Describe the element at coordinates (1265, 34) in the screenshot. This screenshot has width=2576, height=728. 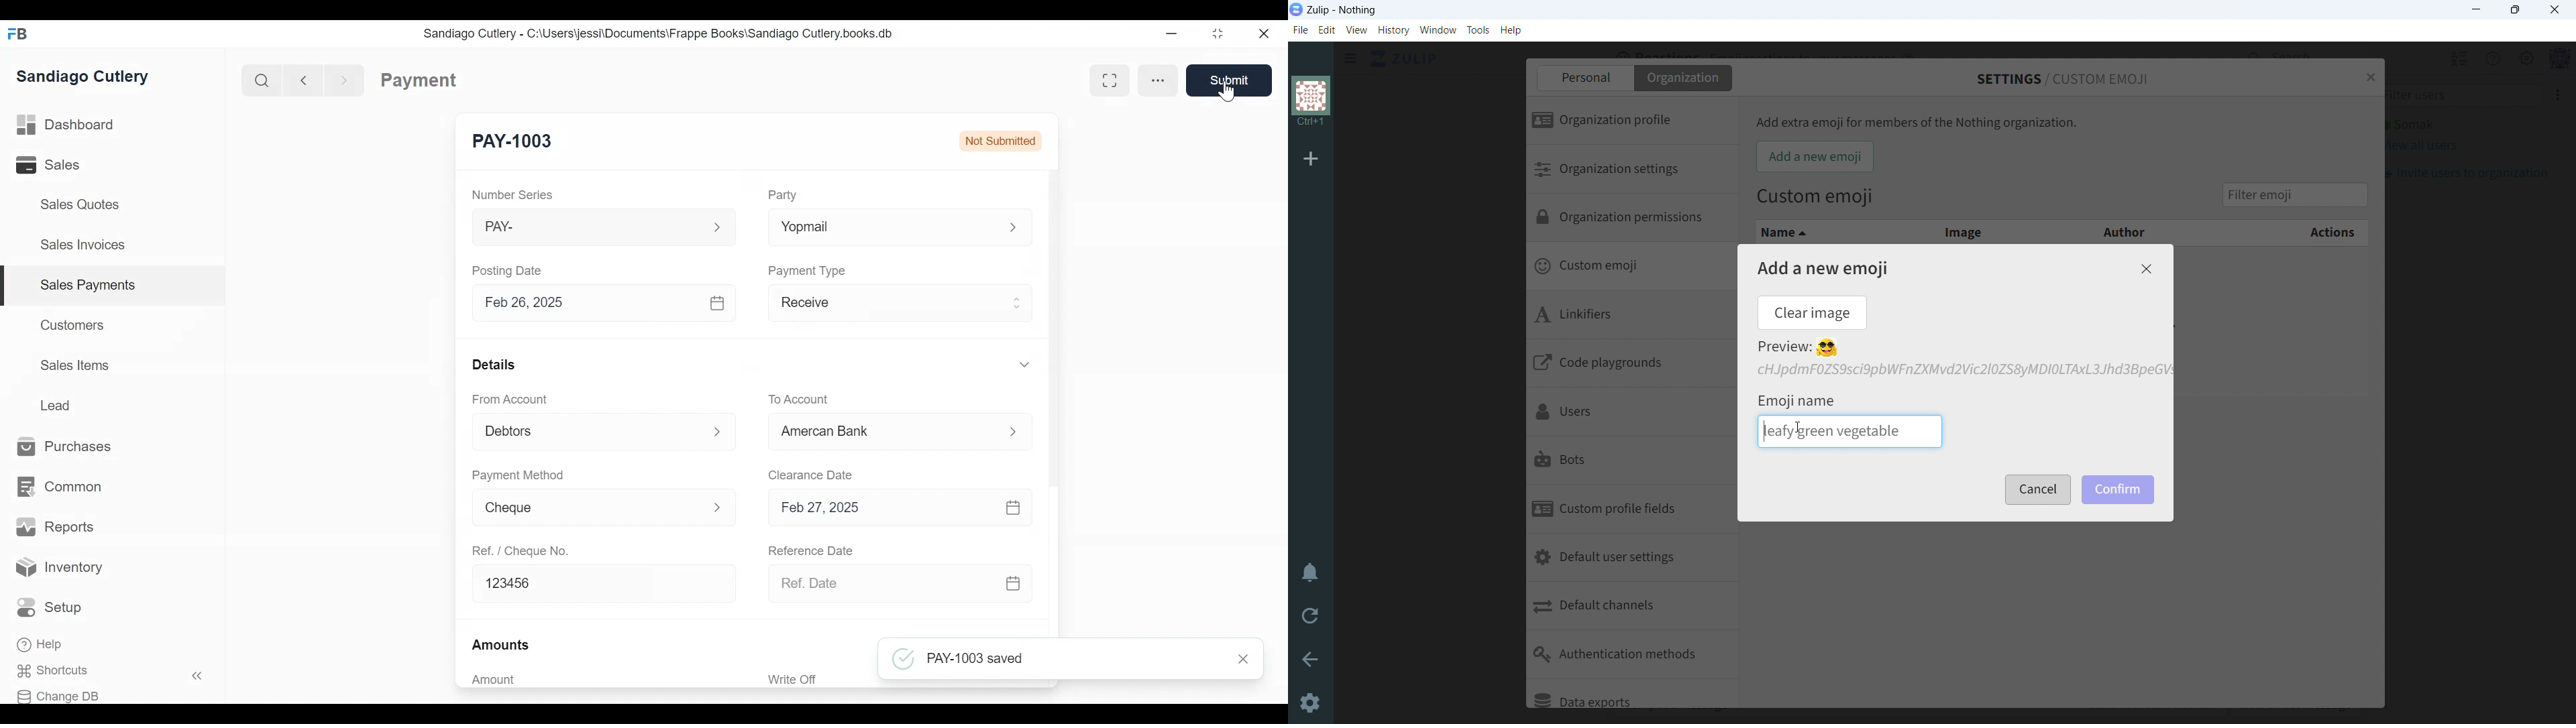
I see `Close ` at that location.